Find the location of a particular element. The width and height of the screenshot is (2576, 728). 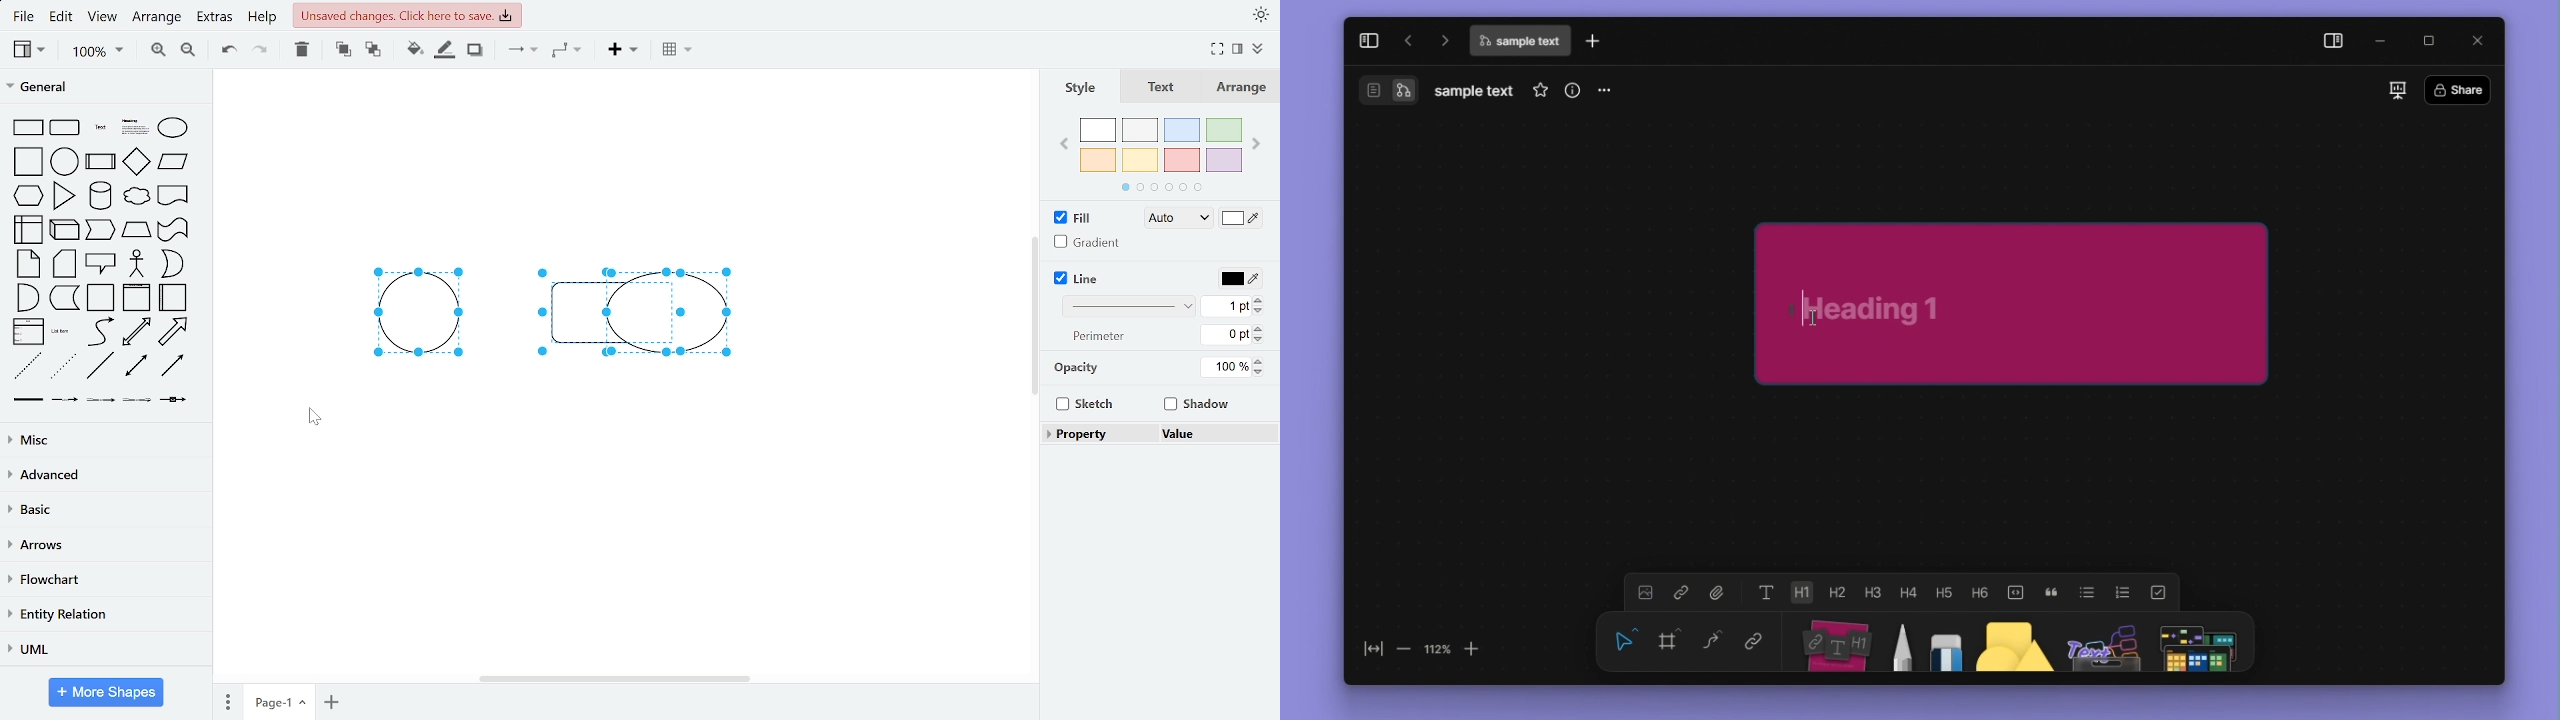

ash is located at coordinates (1140, 129).